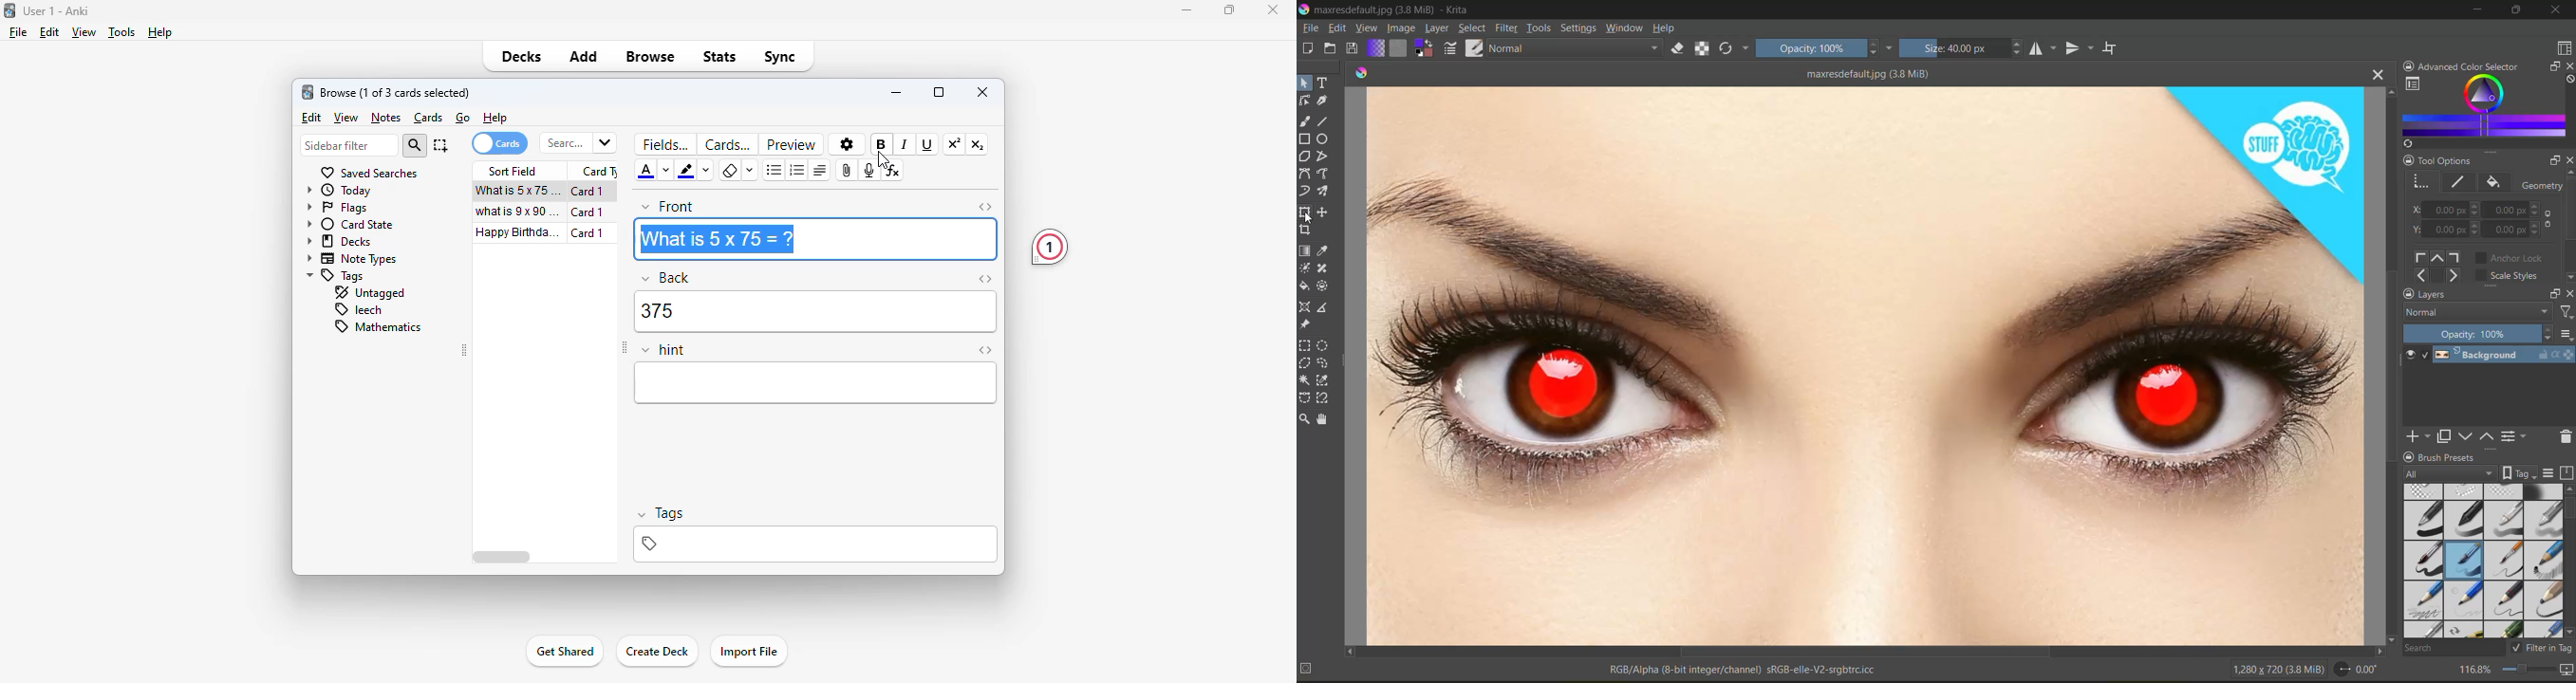  What do you see at coordinates (2468, 436) in the screenshot?
I see `mask down` at bounding box center [2468, 436].